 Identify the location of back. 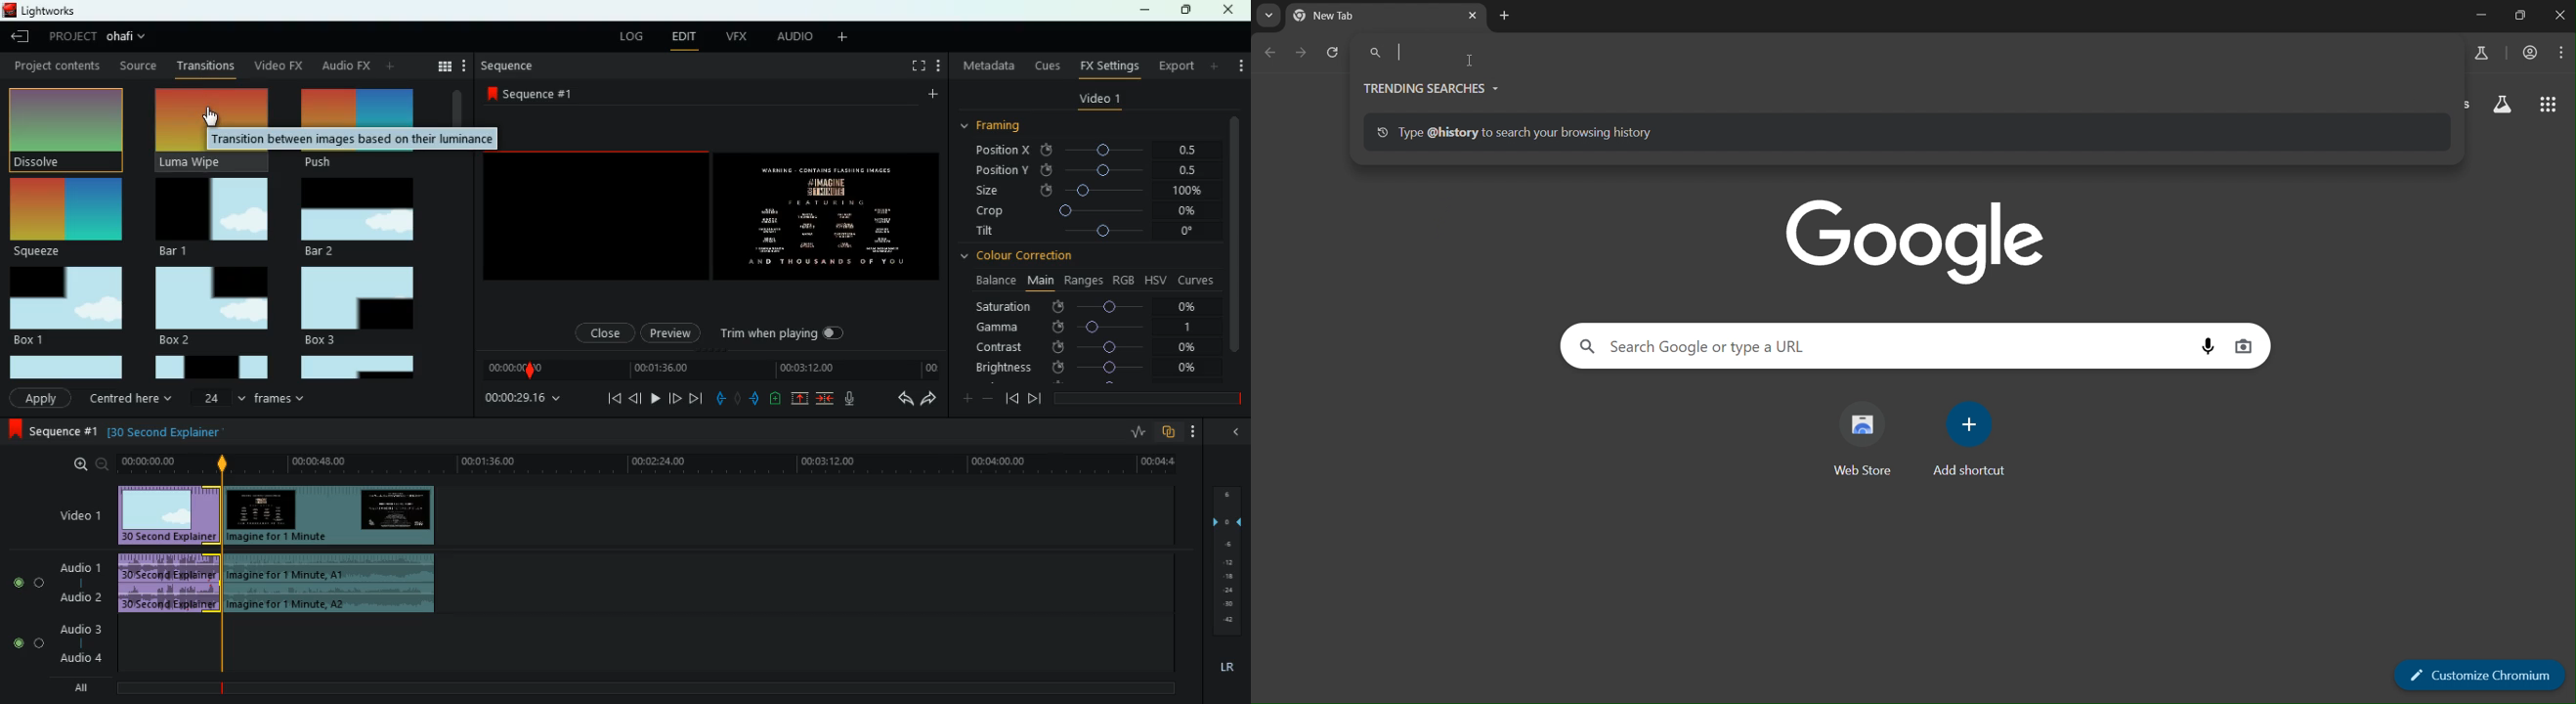
(635, 398).